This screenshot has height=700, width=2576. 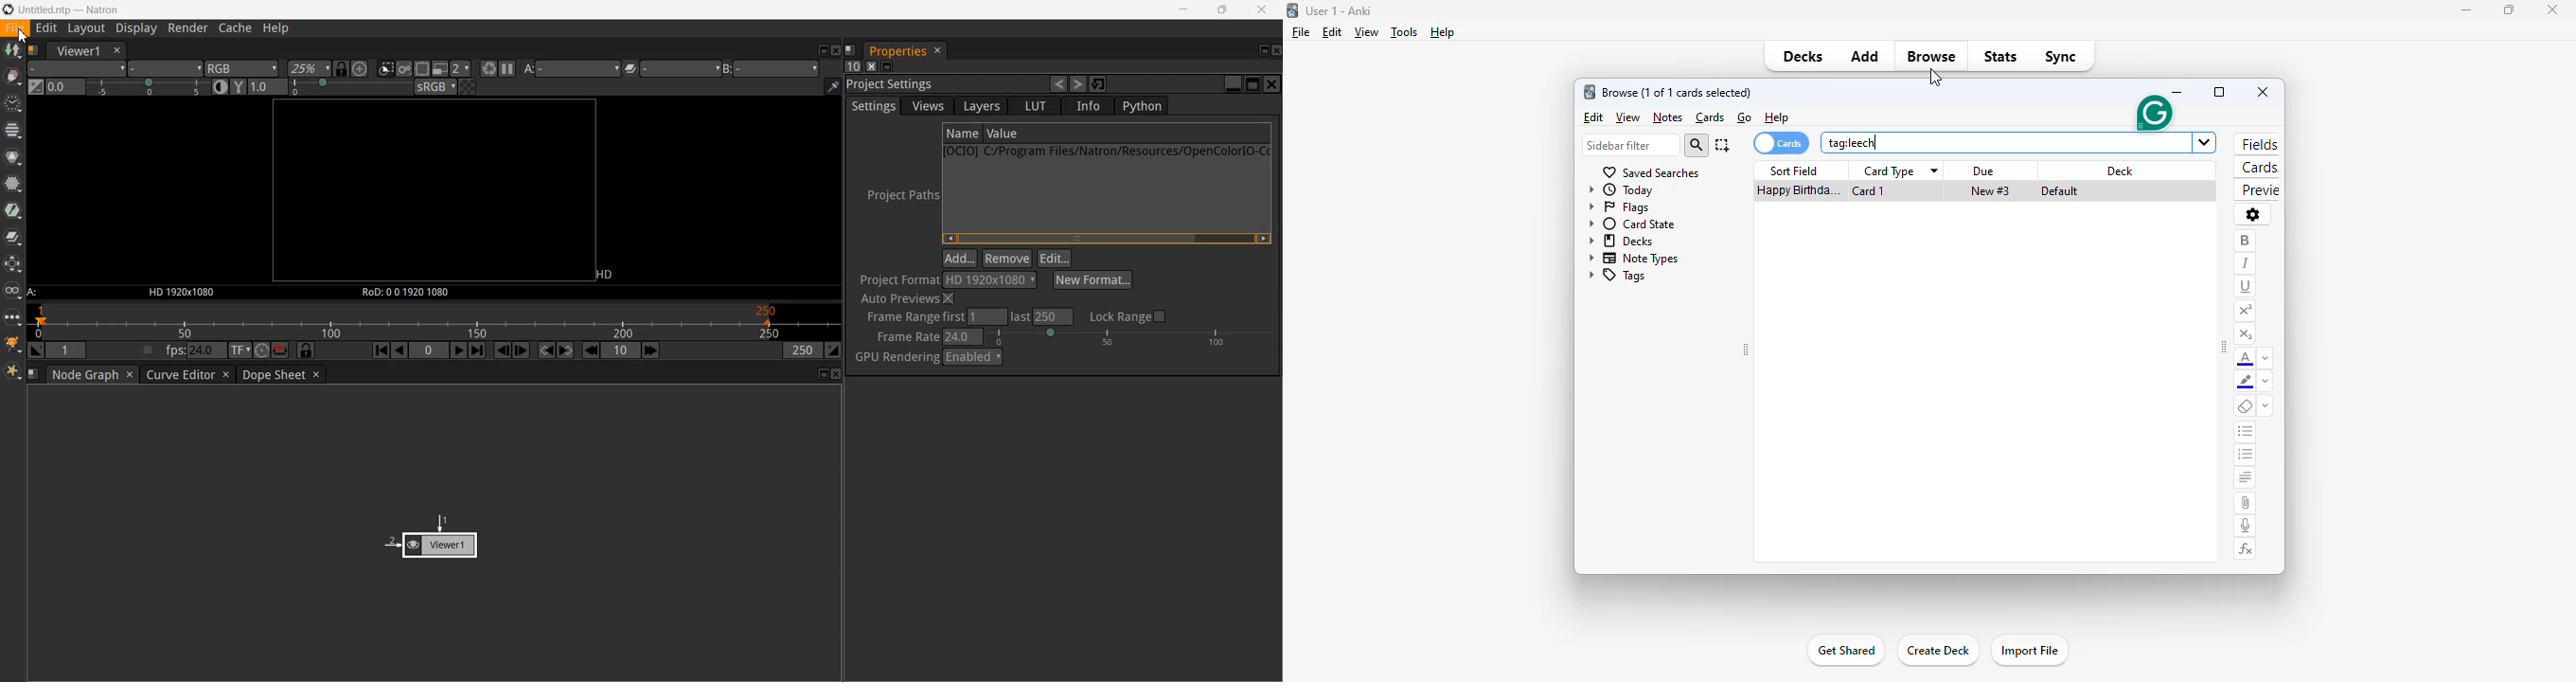 What do you see at coordinates (2247, 242) in the screenshot?
I see `bold` at bounding box center [2247, 242].